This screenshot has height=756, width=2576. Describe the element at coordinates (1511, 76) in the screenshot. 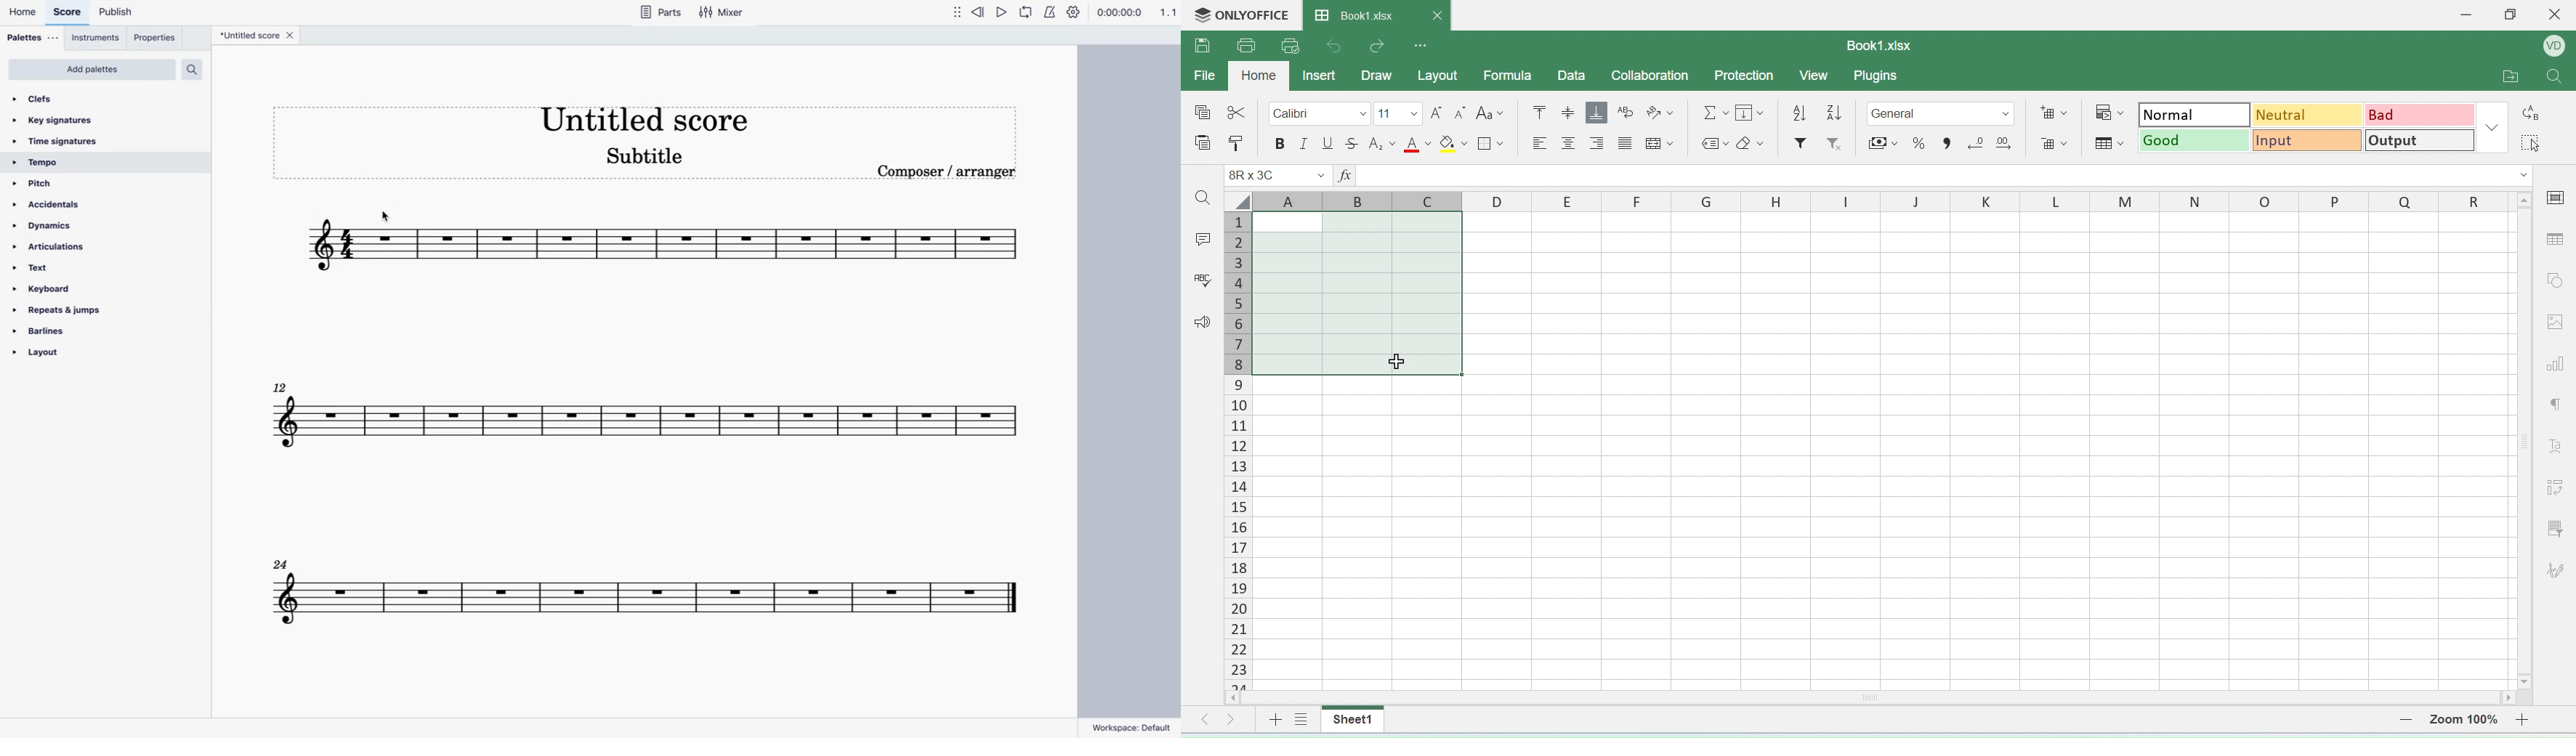

I see `formula` at that location.